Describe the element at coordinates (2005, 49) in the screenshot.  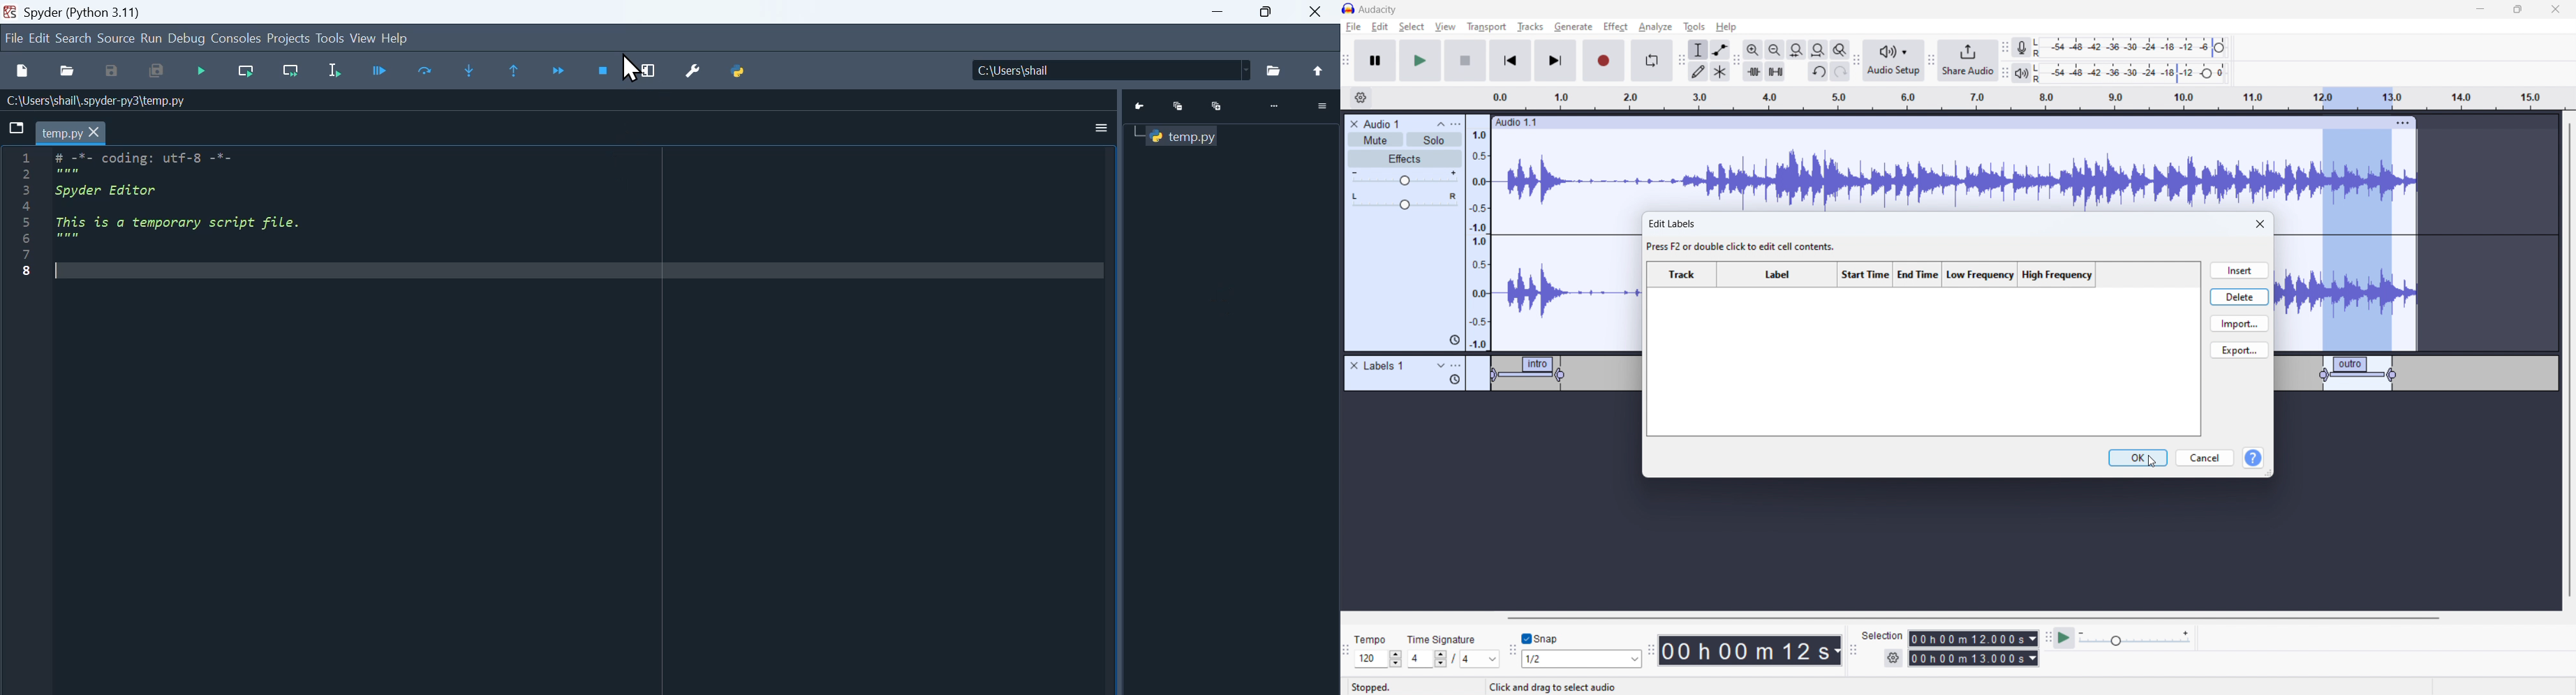
I see `recording meter toolbar` at that location.